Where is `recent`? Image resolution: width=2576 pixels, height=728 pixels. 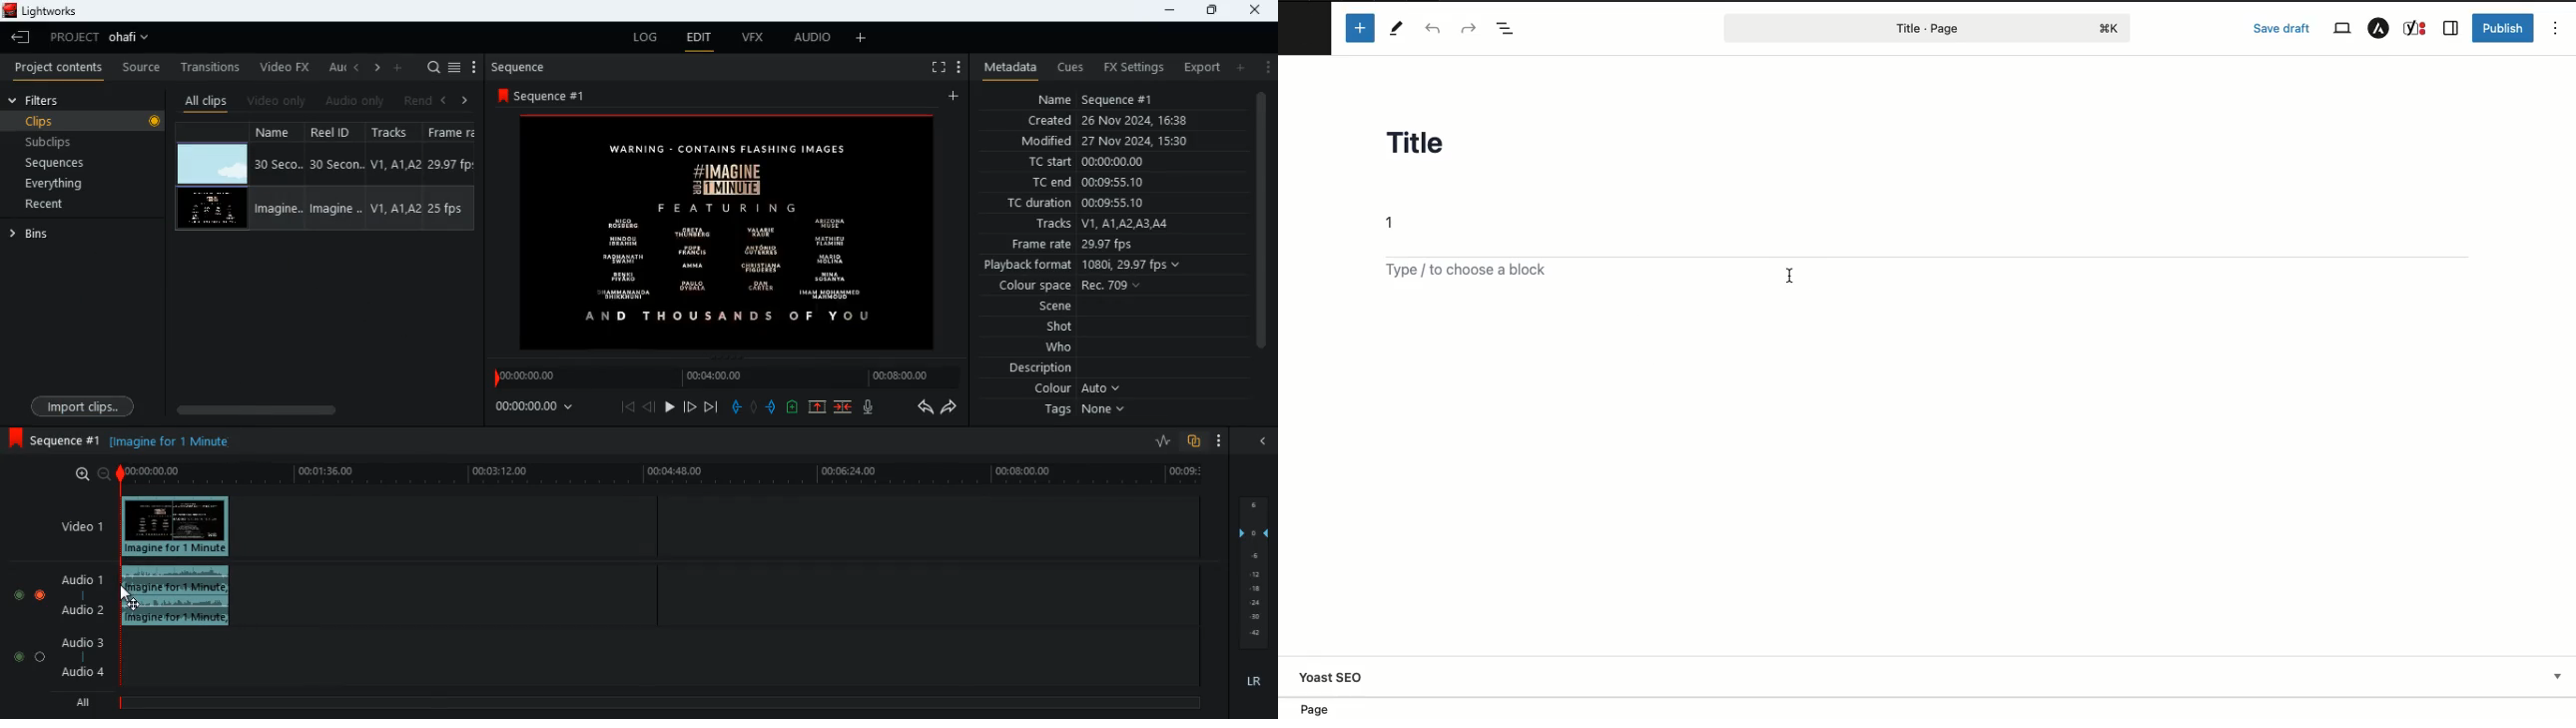 recent is located at coordinates (61, 206).